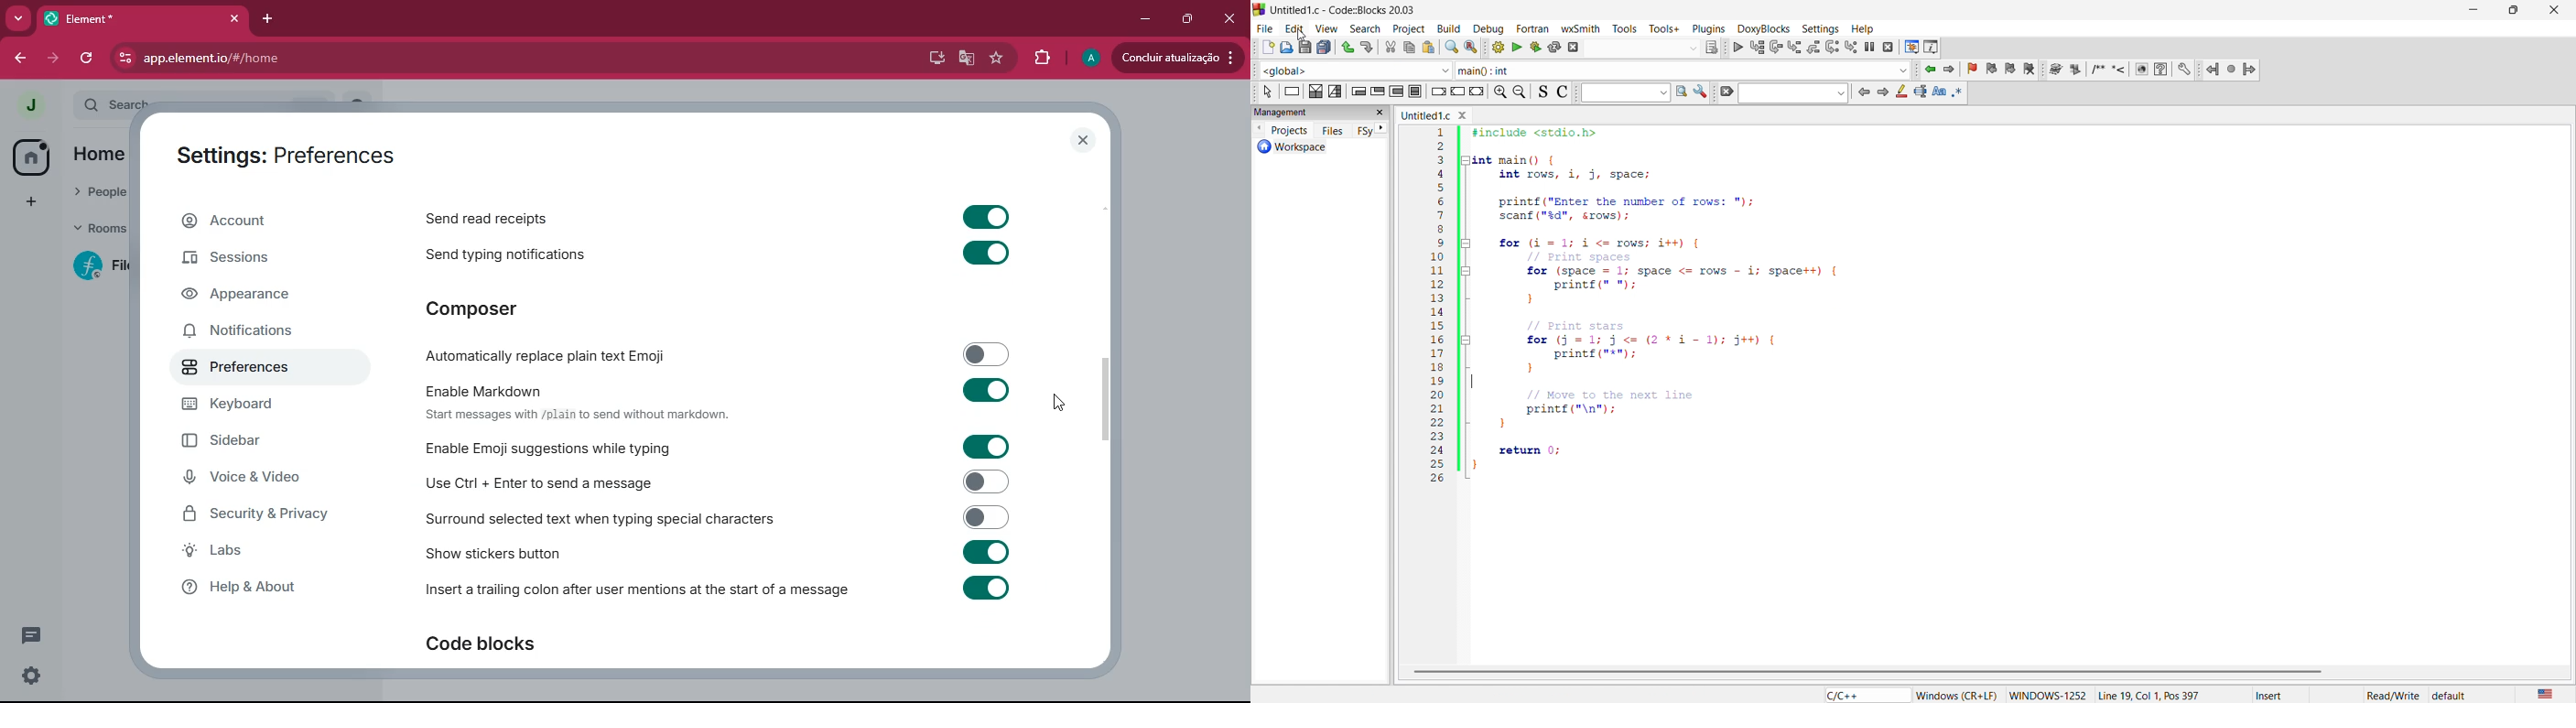 The width and height of the screenshot is (2576, 728). Describe the element at coordinates (526, 220) in the screenshot. I see `send read receipts` at that location.